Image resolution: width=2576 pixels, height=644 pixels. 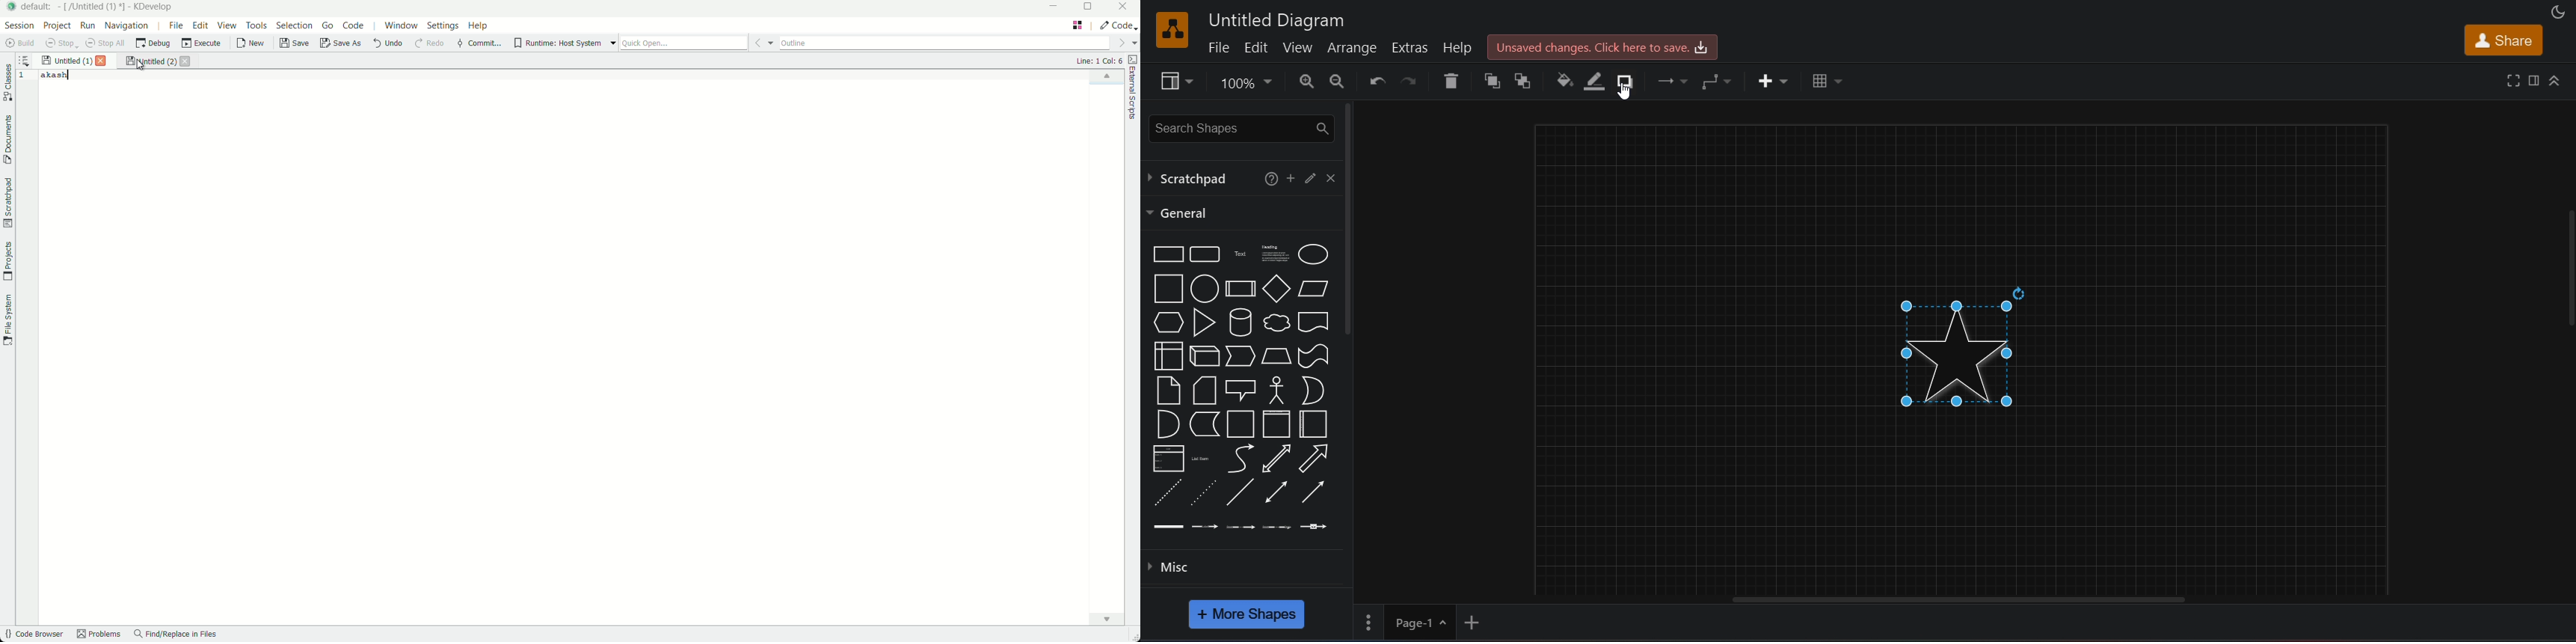 I want to click on tape, so click(x=1313, y=356).